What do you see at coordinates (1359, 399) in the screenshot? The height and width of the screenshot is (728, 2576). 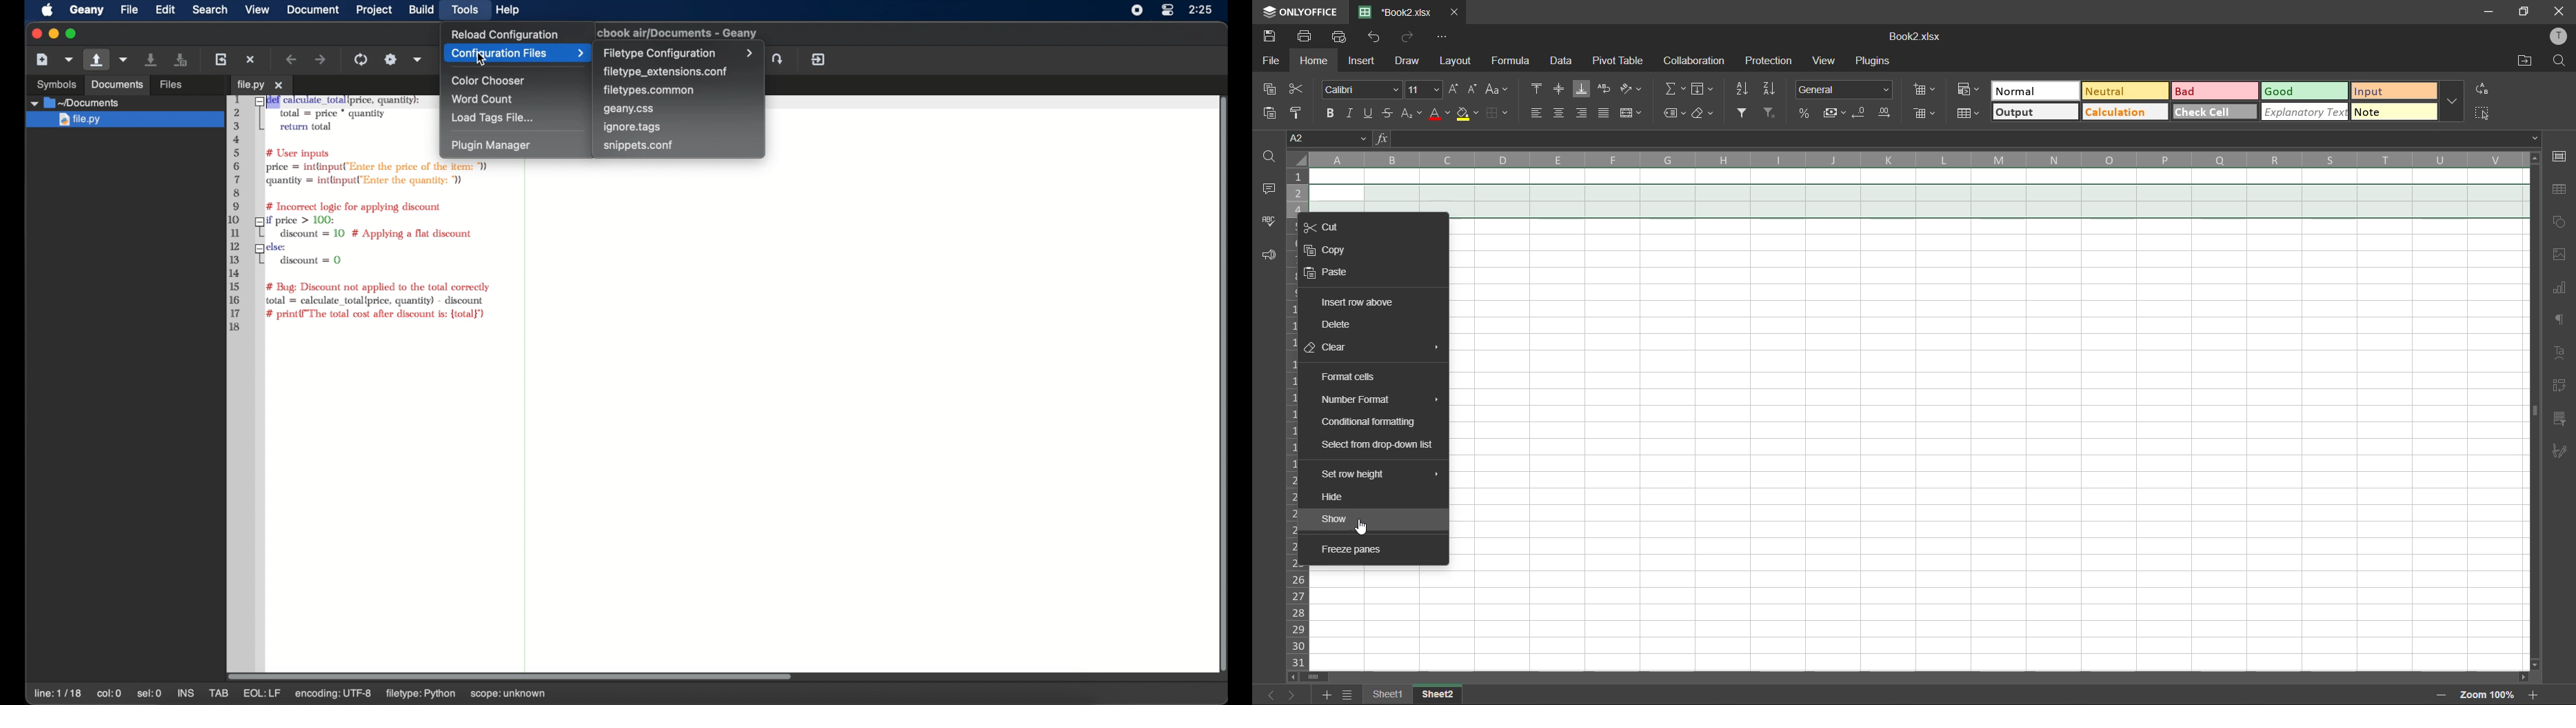 I see `number format` at bounding box center [1359, 399].